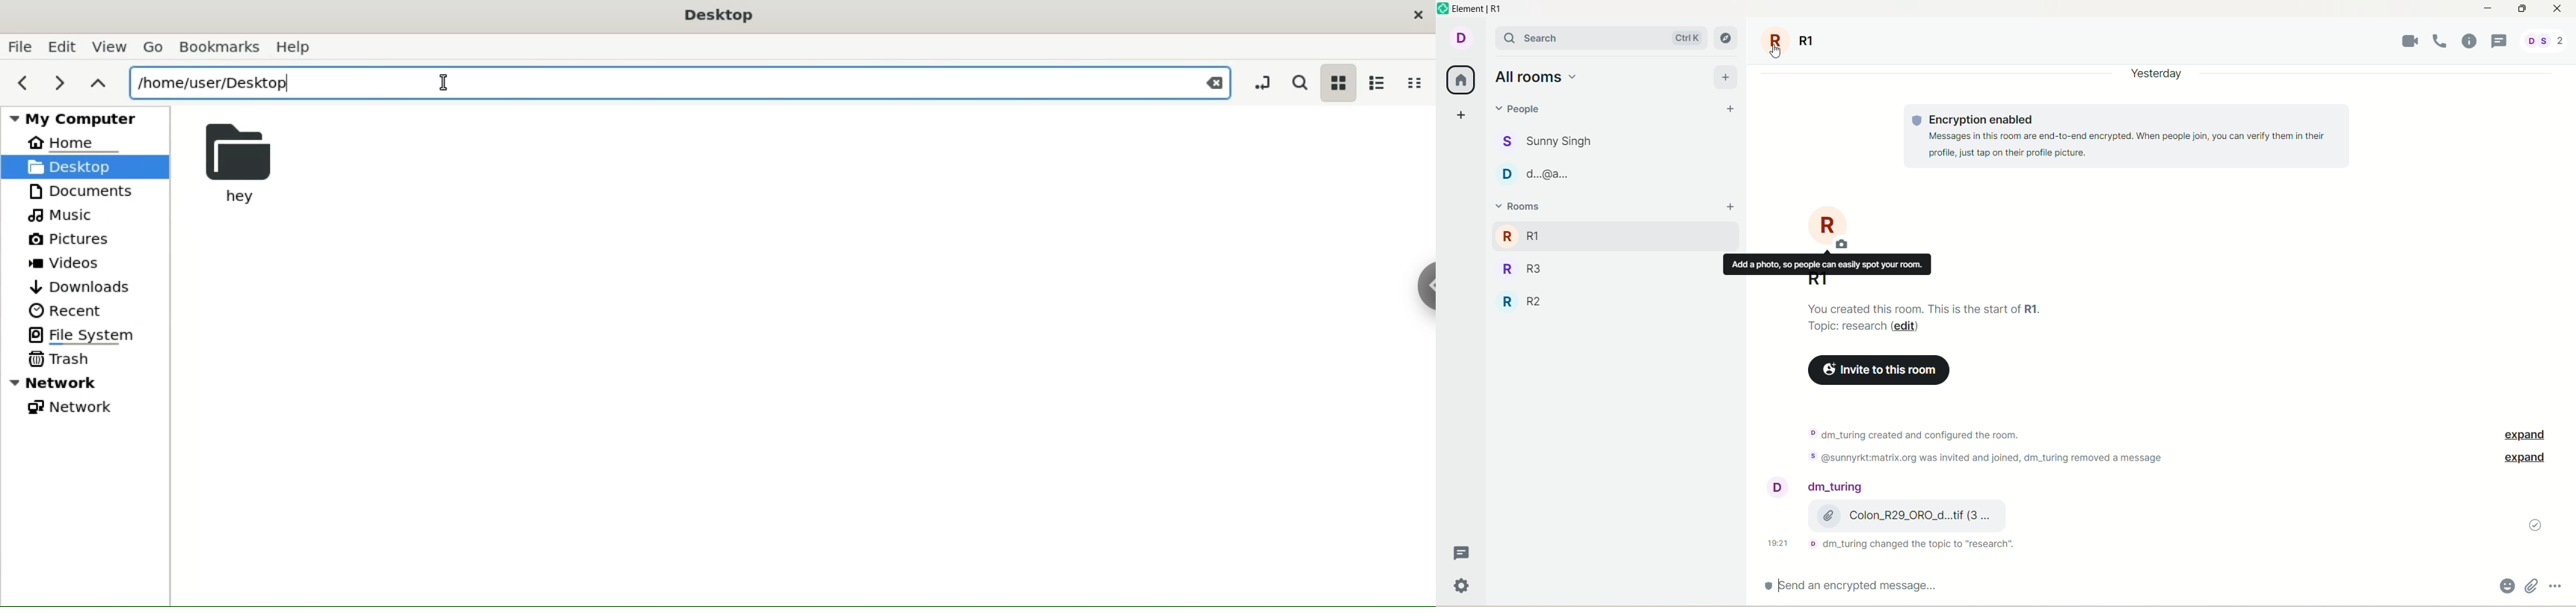 The image size is (2576, 616). What do you see at coordinates (1727, 78) in the screenshot?
I see `add` at bounding box center [1727, 78].